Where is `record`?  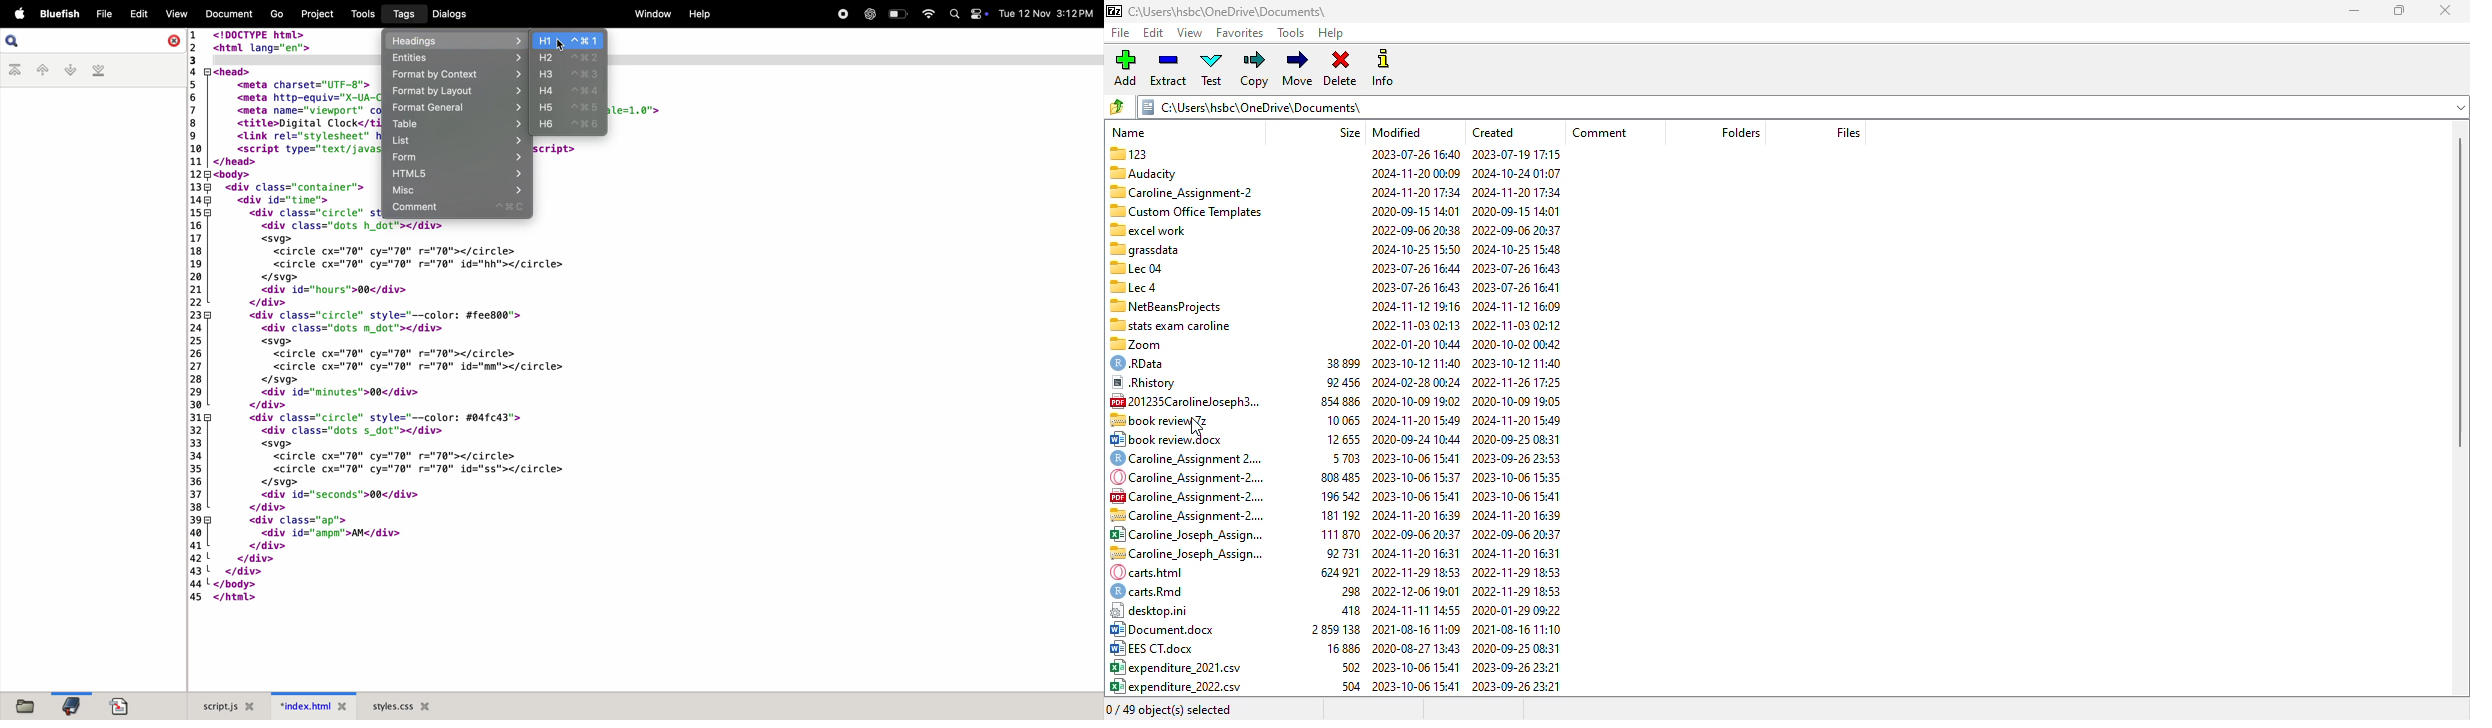
record is located at coordinates (841, 13).